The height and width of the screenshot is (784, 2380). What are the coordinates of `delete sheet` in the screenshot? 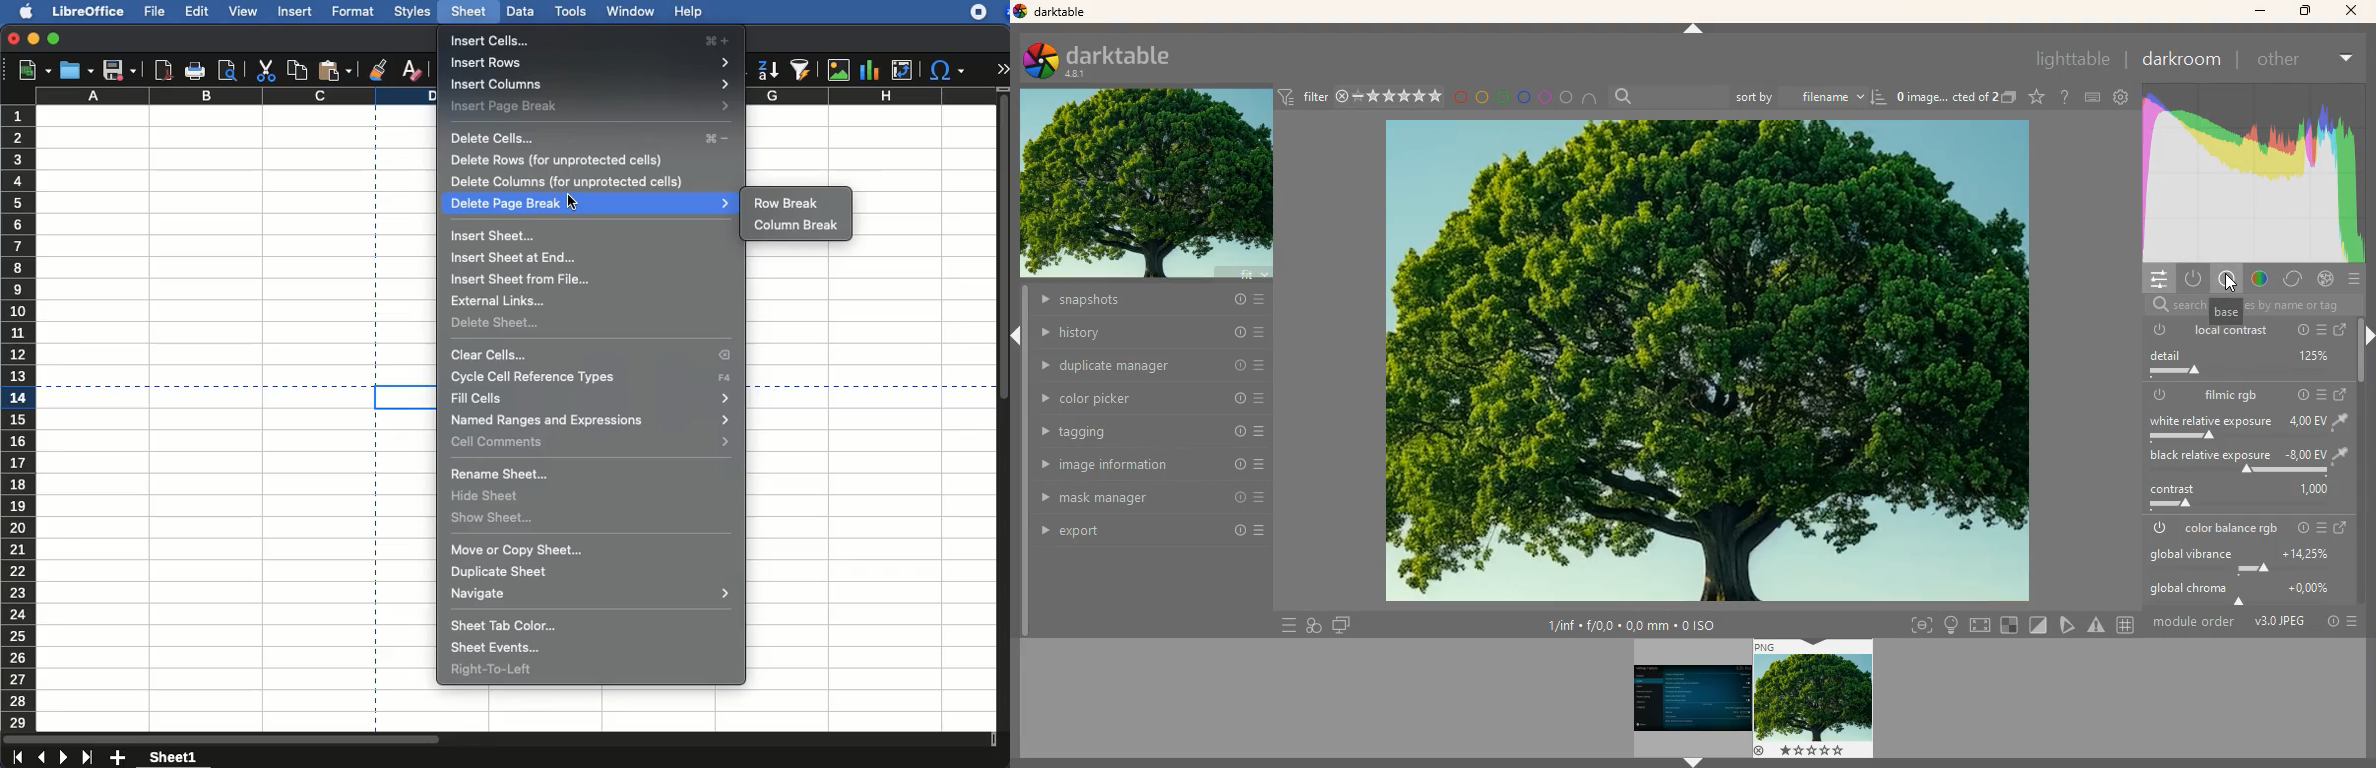 It's located at (497, 323).